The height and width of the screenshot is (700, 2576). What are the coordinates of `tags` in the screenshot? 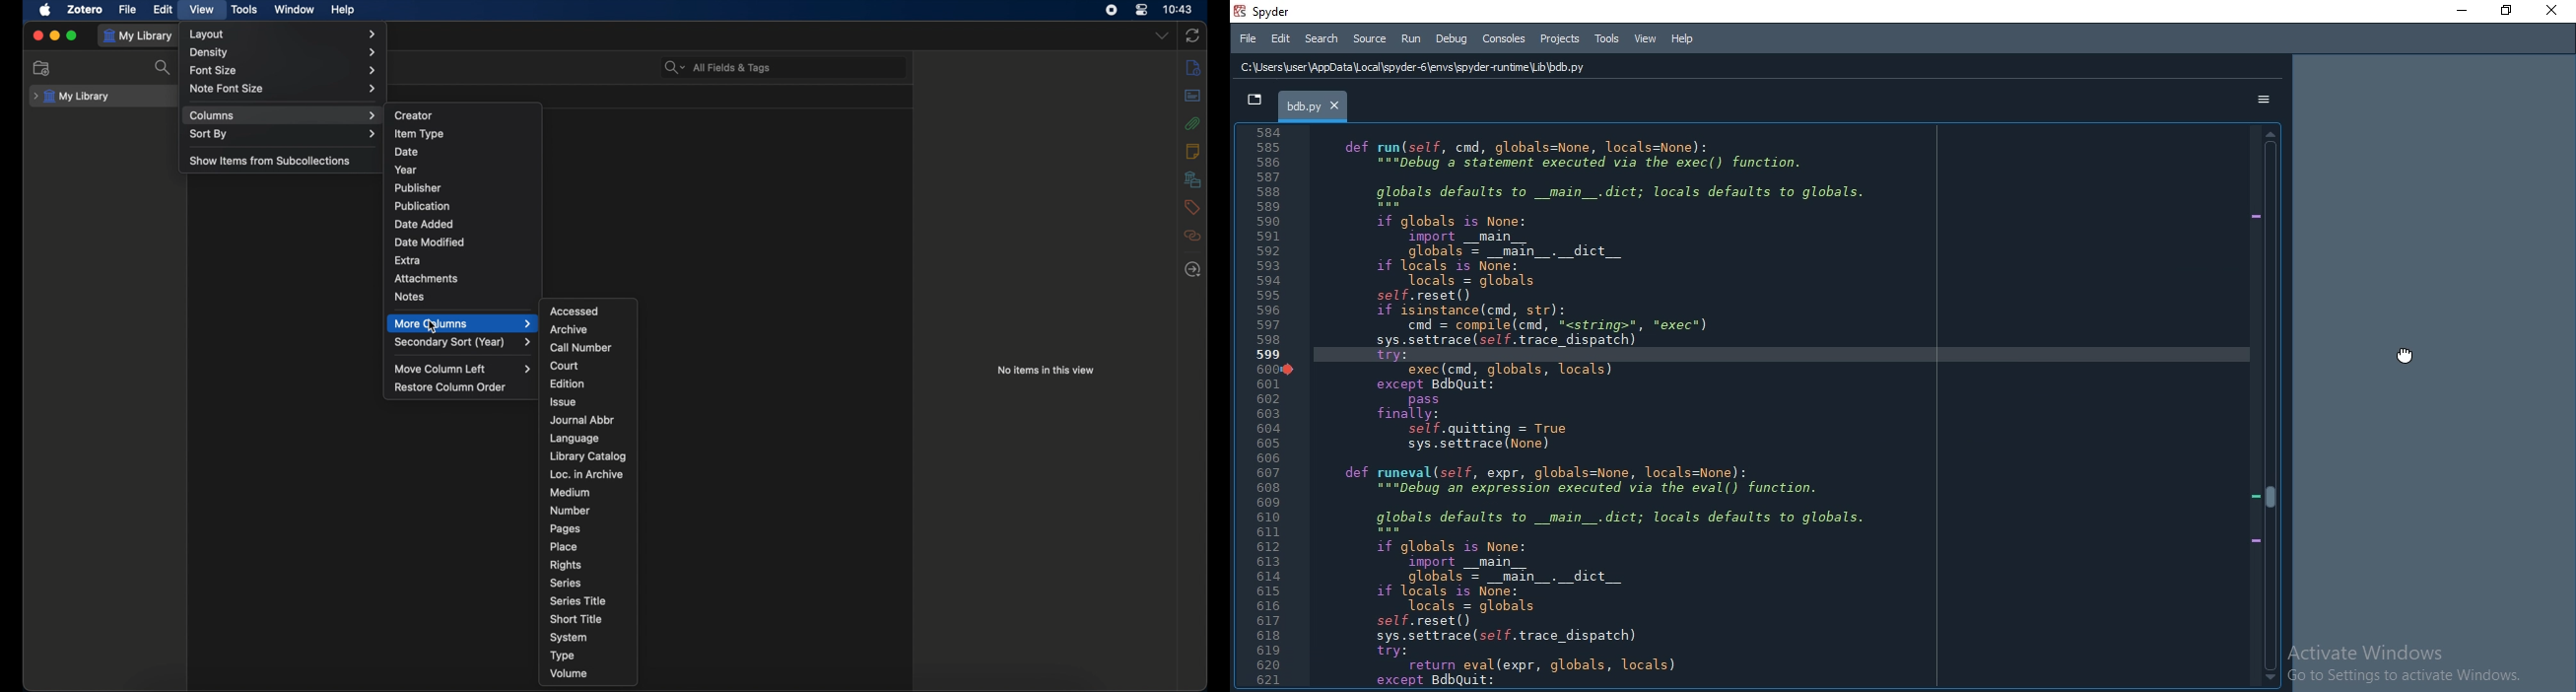 It's located at (1192, 206).